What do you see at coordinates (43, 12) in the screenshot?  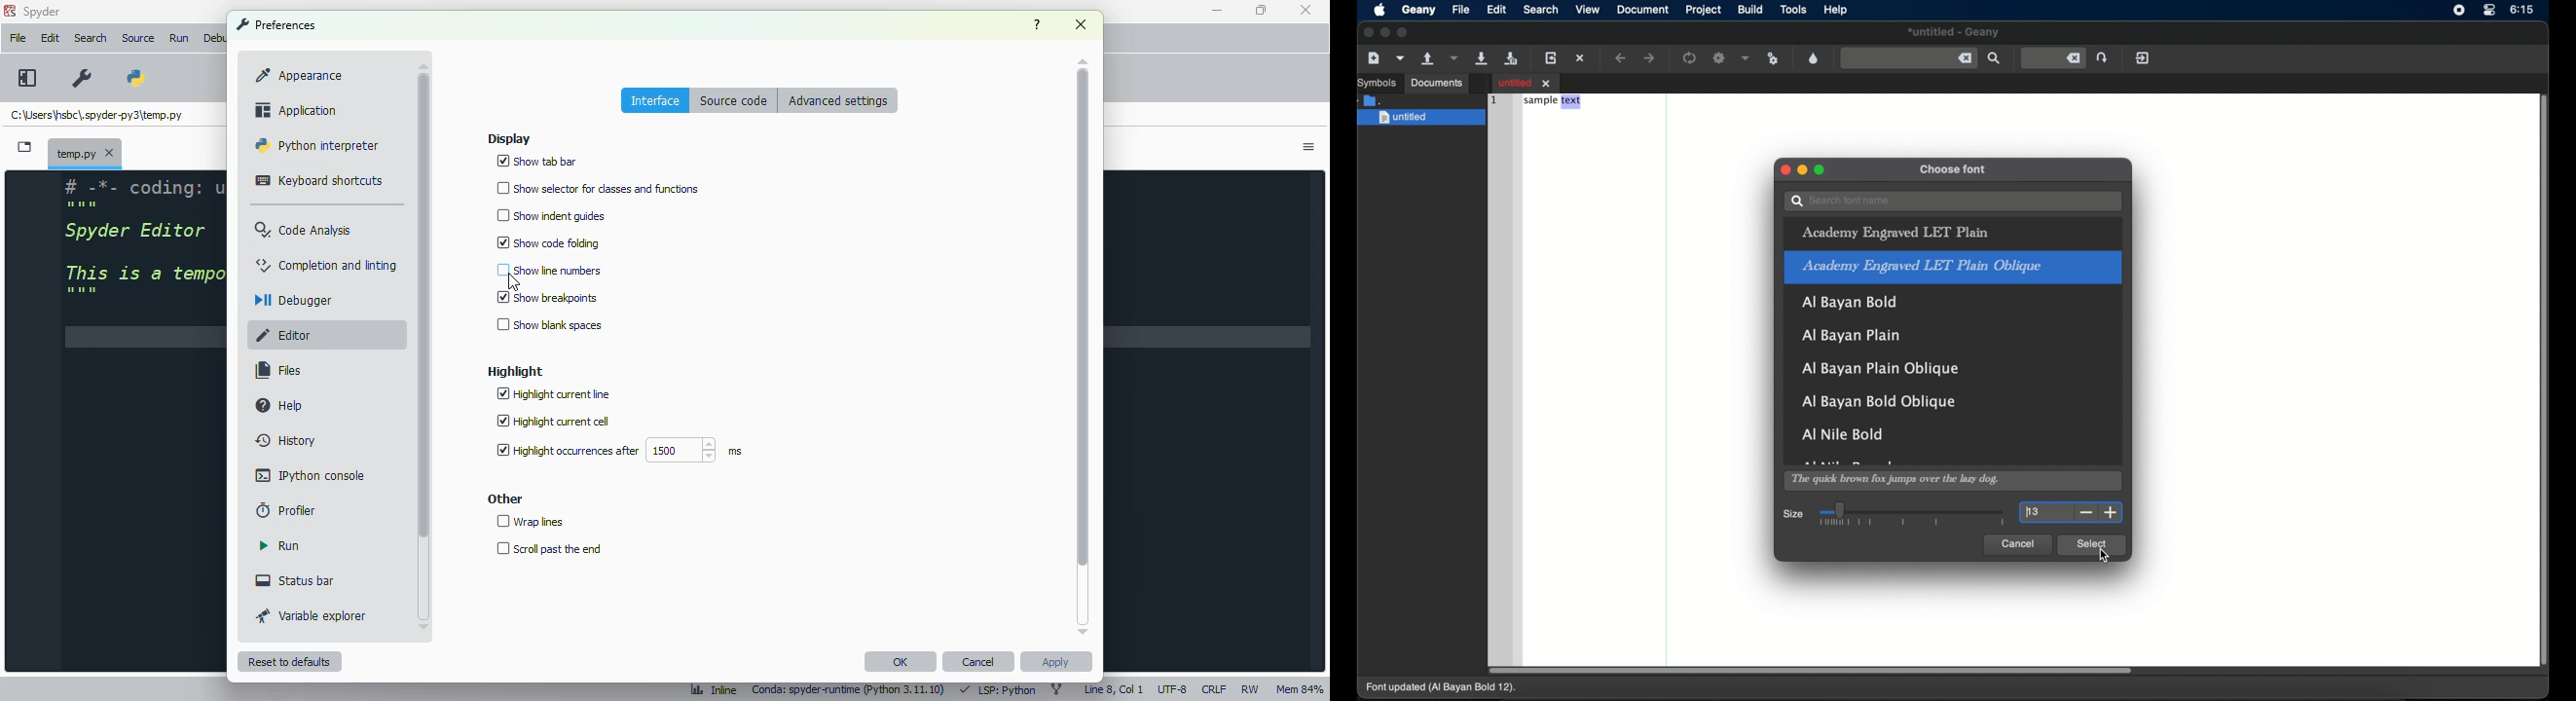 I see `spyder` at bounding box center [43, 12].